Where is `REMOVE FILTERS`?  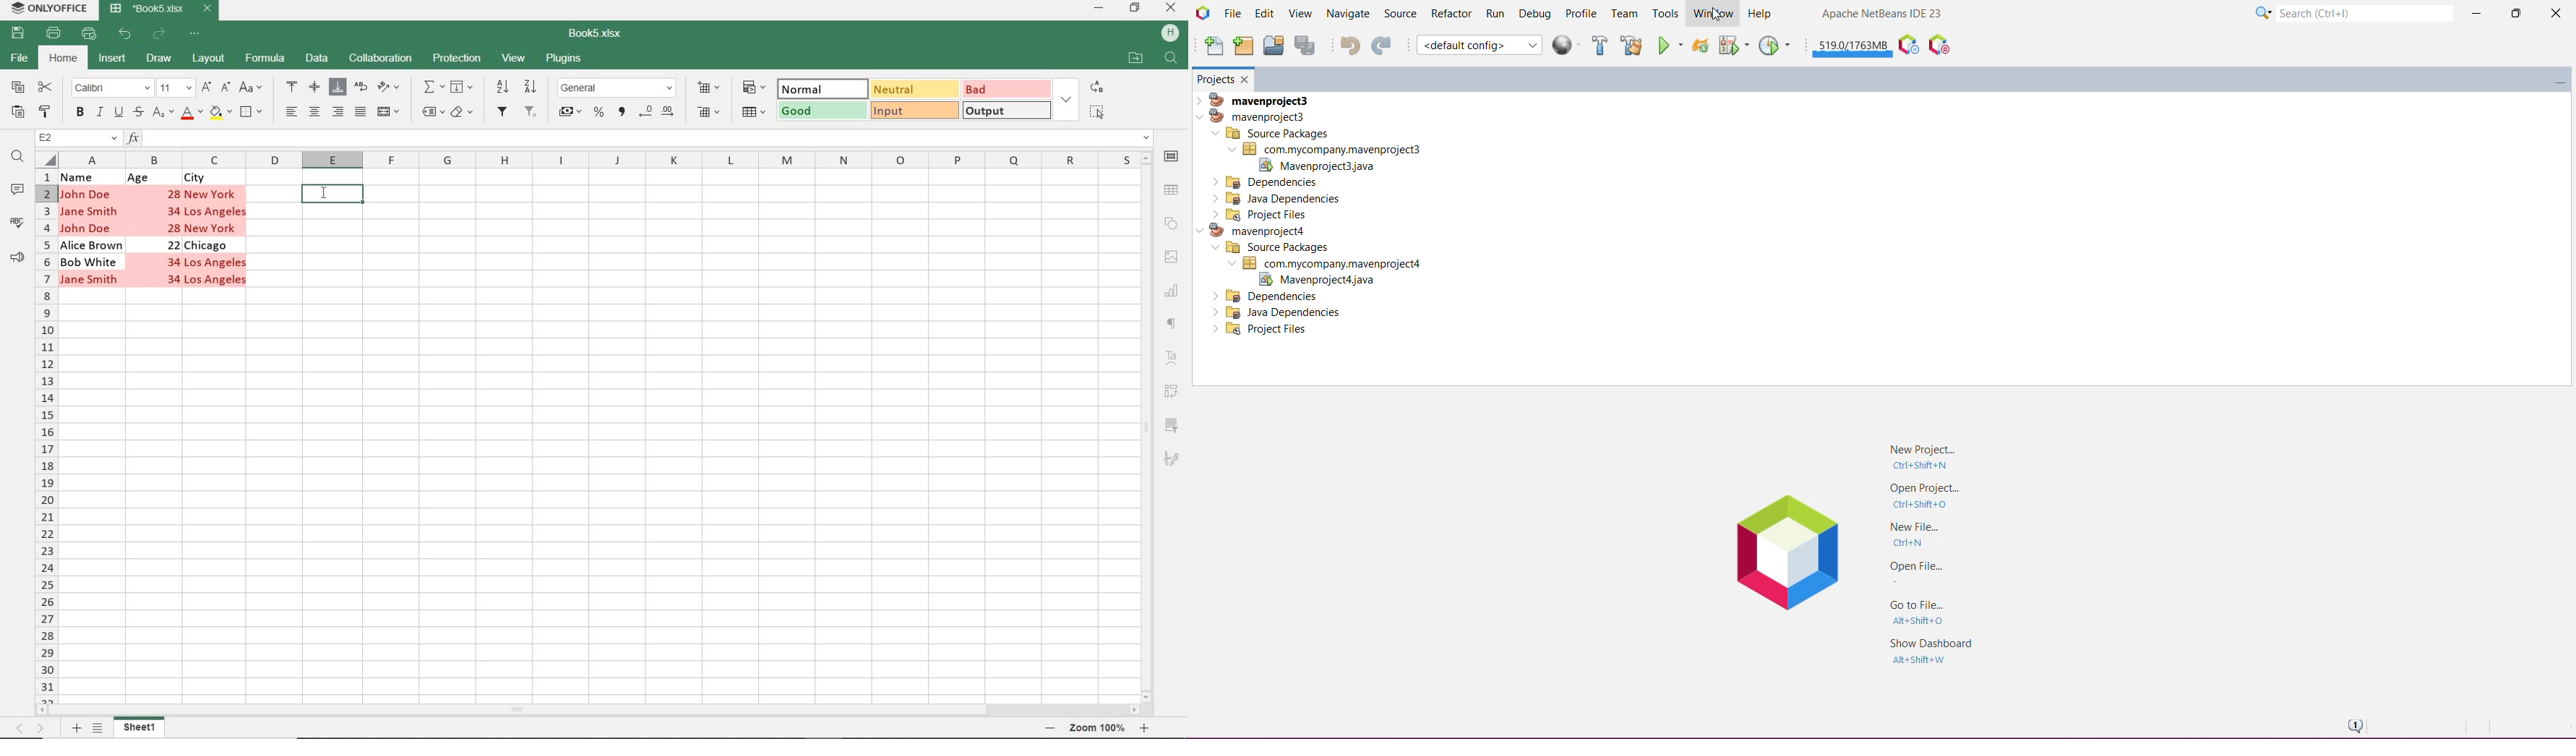
REMOVE FILTERS is located at coordinates (533, 113).